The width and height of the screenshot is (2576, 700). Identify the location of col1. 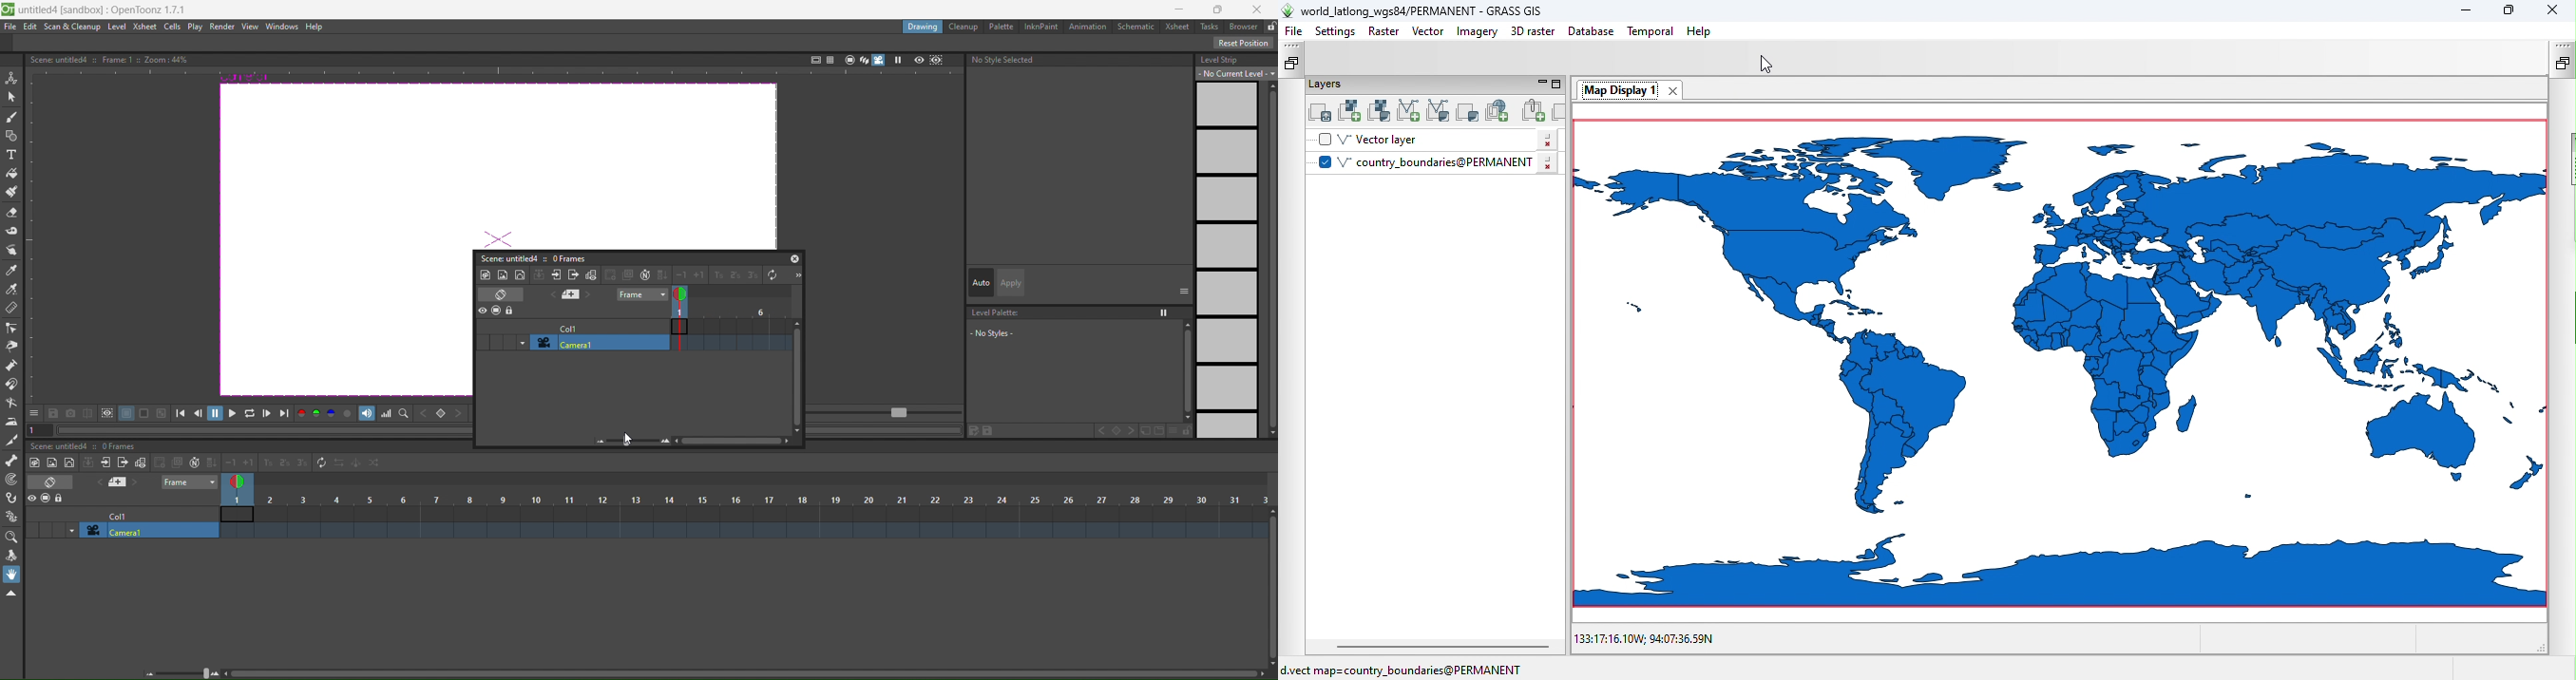
(568, 327).